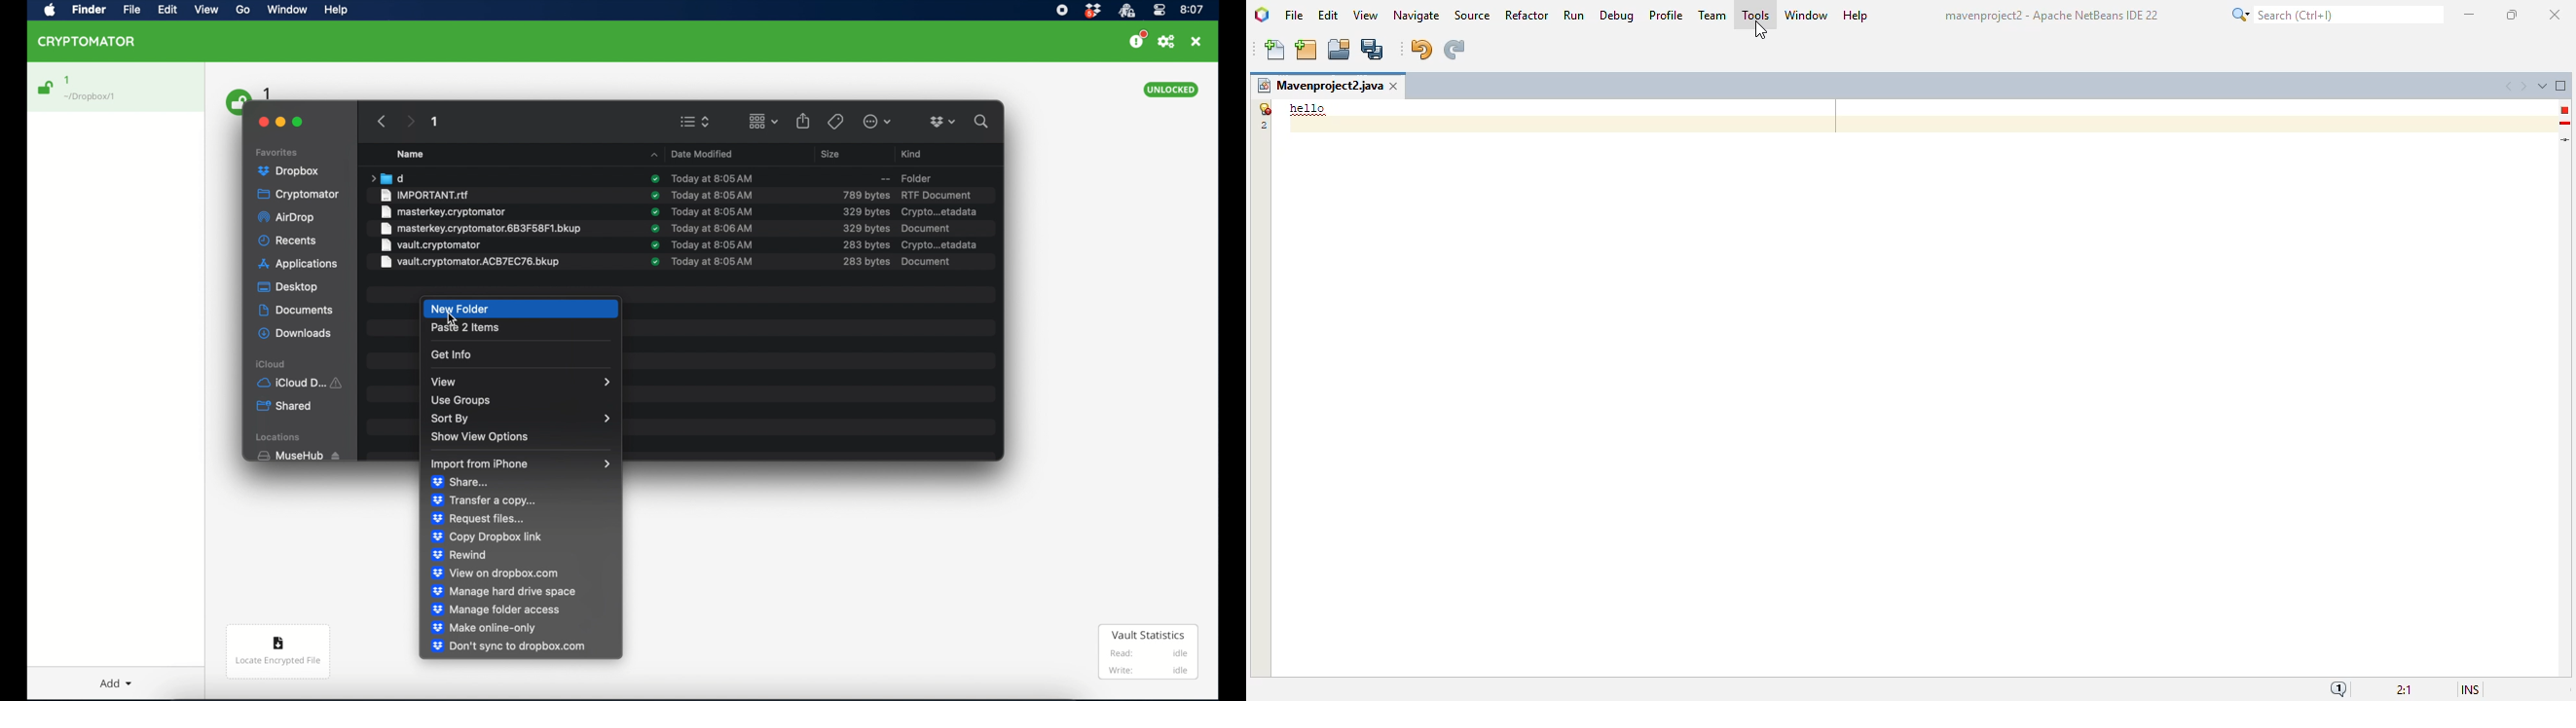 The width and height of the screenshot is (2576, 728). I want to click on Go, so click(247, 13).